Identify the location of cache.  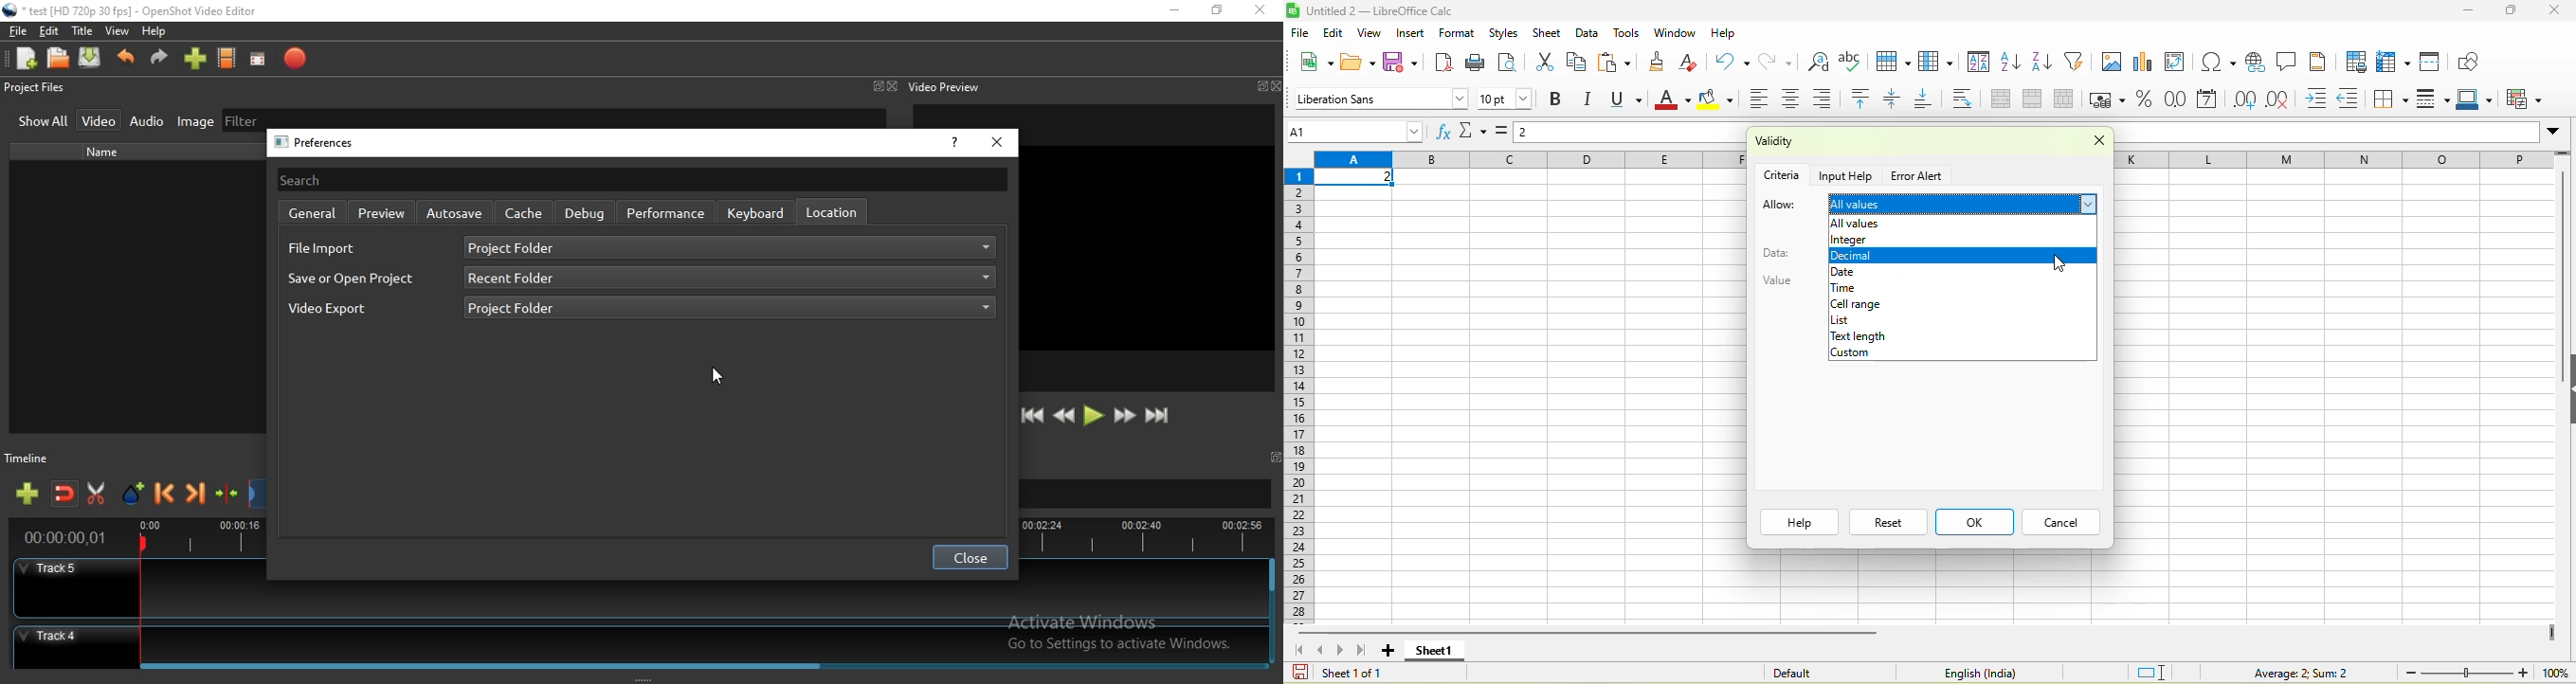
(524, 213).